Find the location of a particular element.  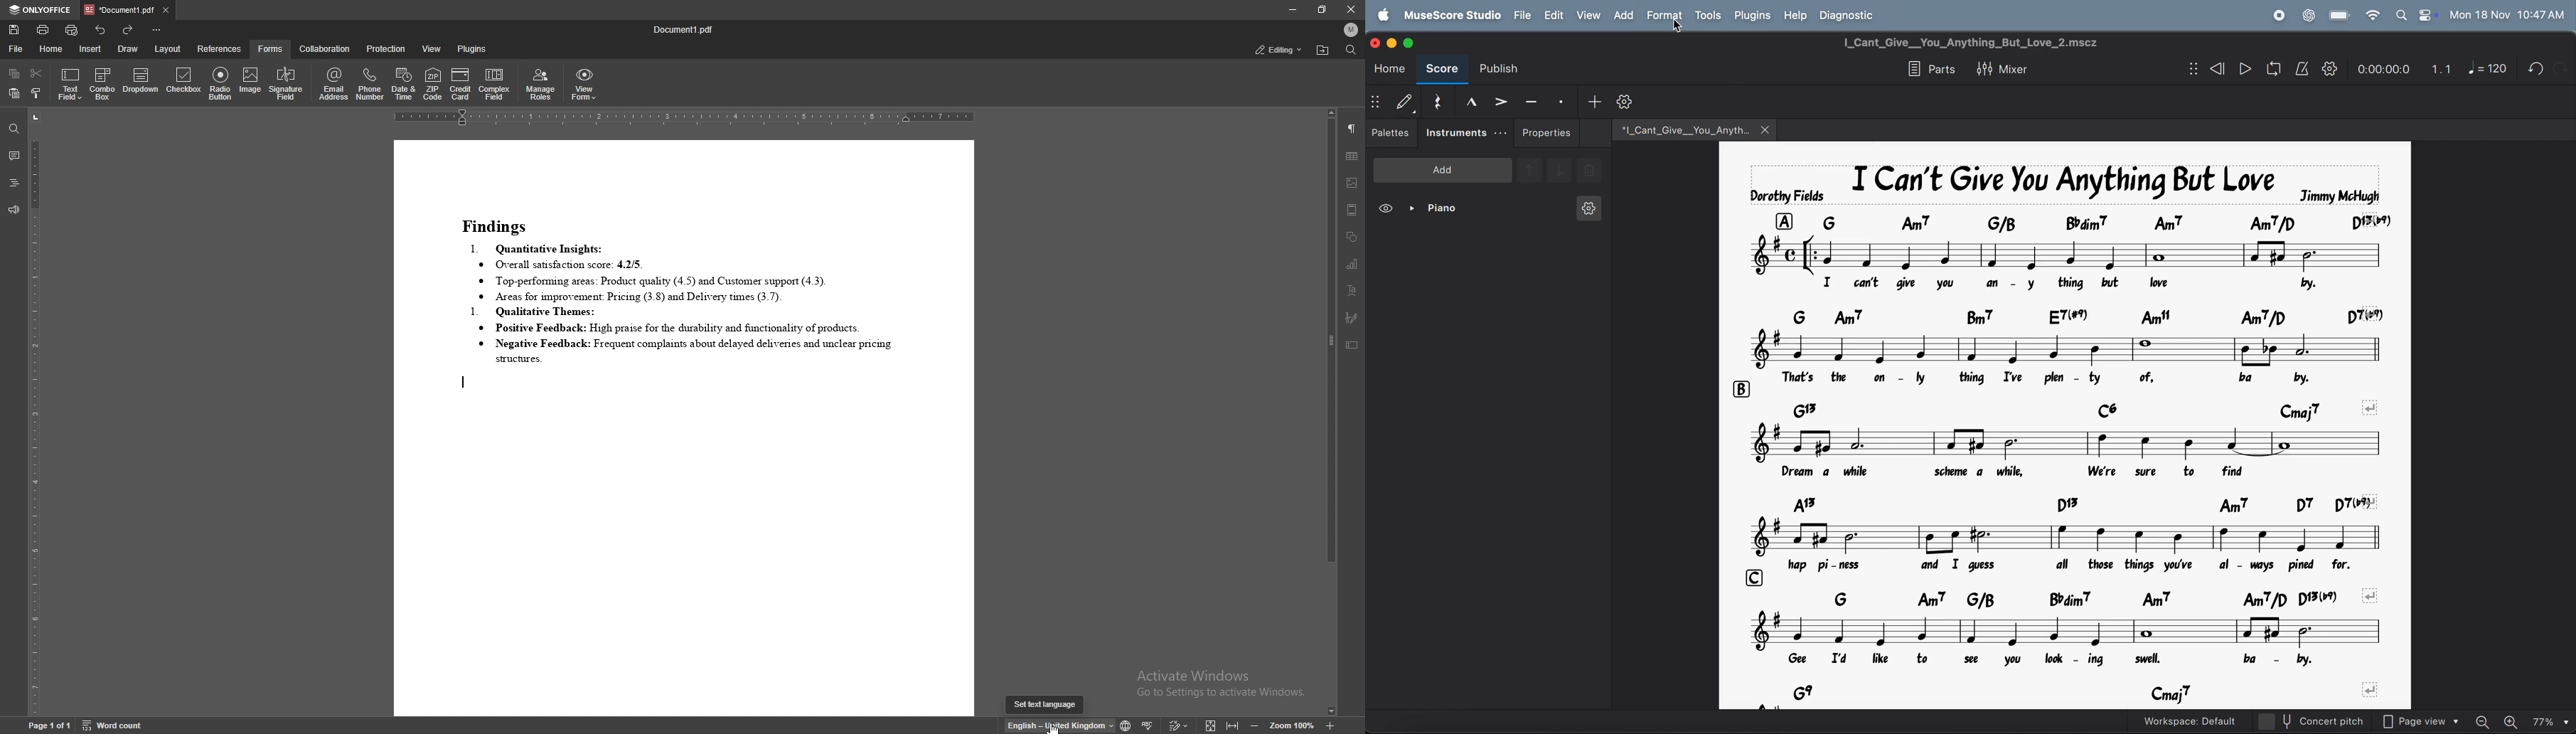

view is located at coordinates (1588, 15).